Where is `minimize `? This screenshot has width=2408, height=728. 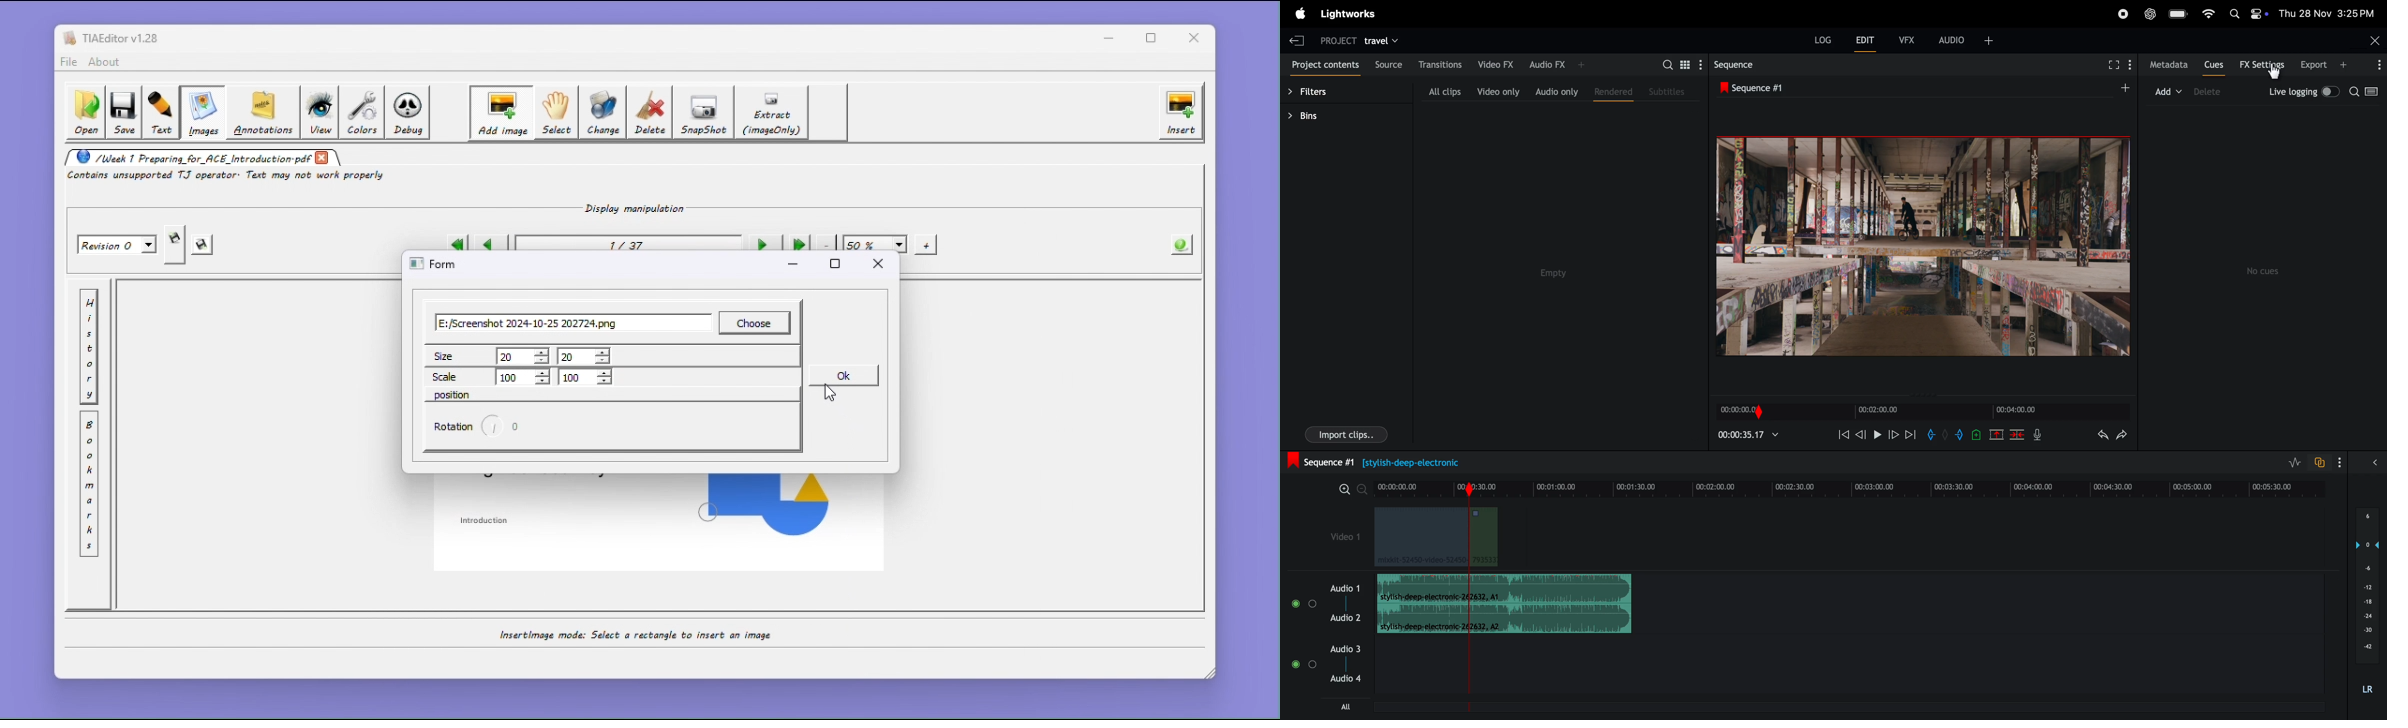
minimize  is located at coordinates (1109, 37).